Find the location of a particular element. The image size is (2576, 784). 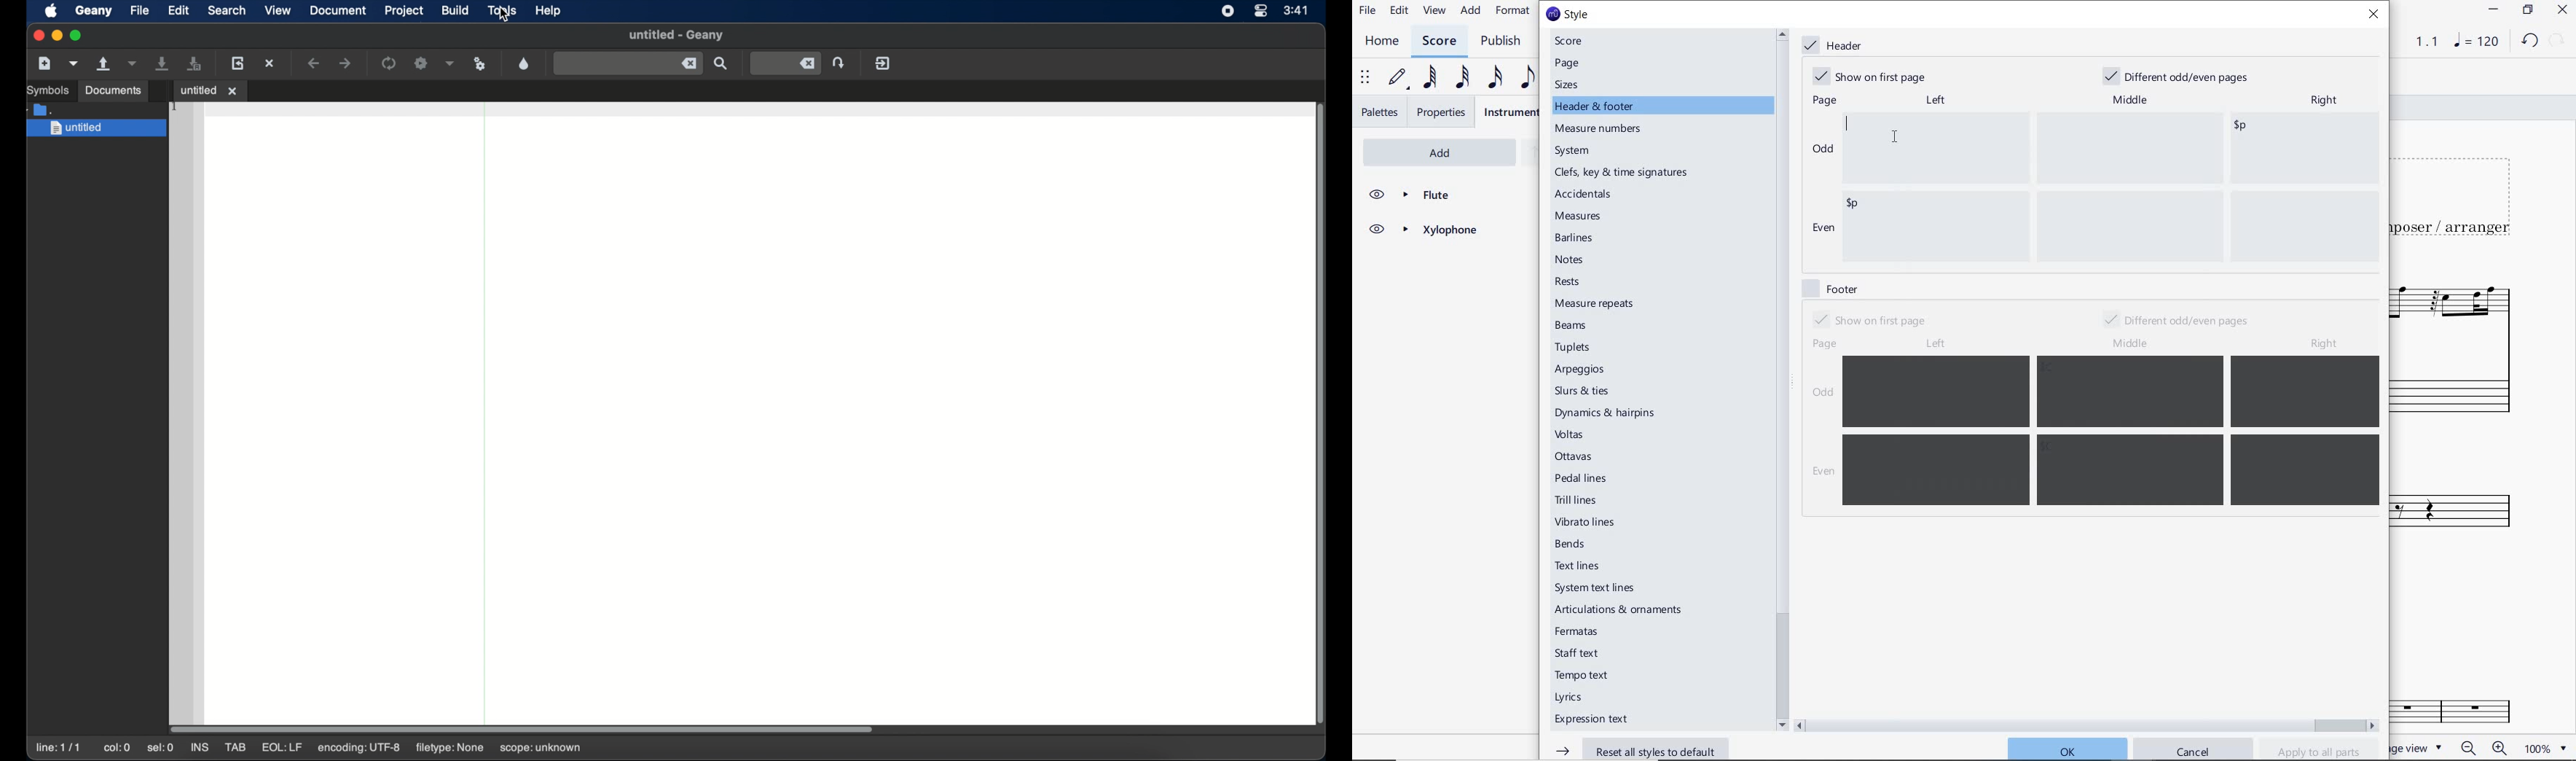

64TH NOTE is located at coordinates (1427, 78).